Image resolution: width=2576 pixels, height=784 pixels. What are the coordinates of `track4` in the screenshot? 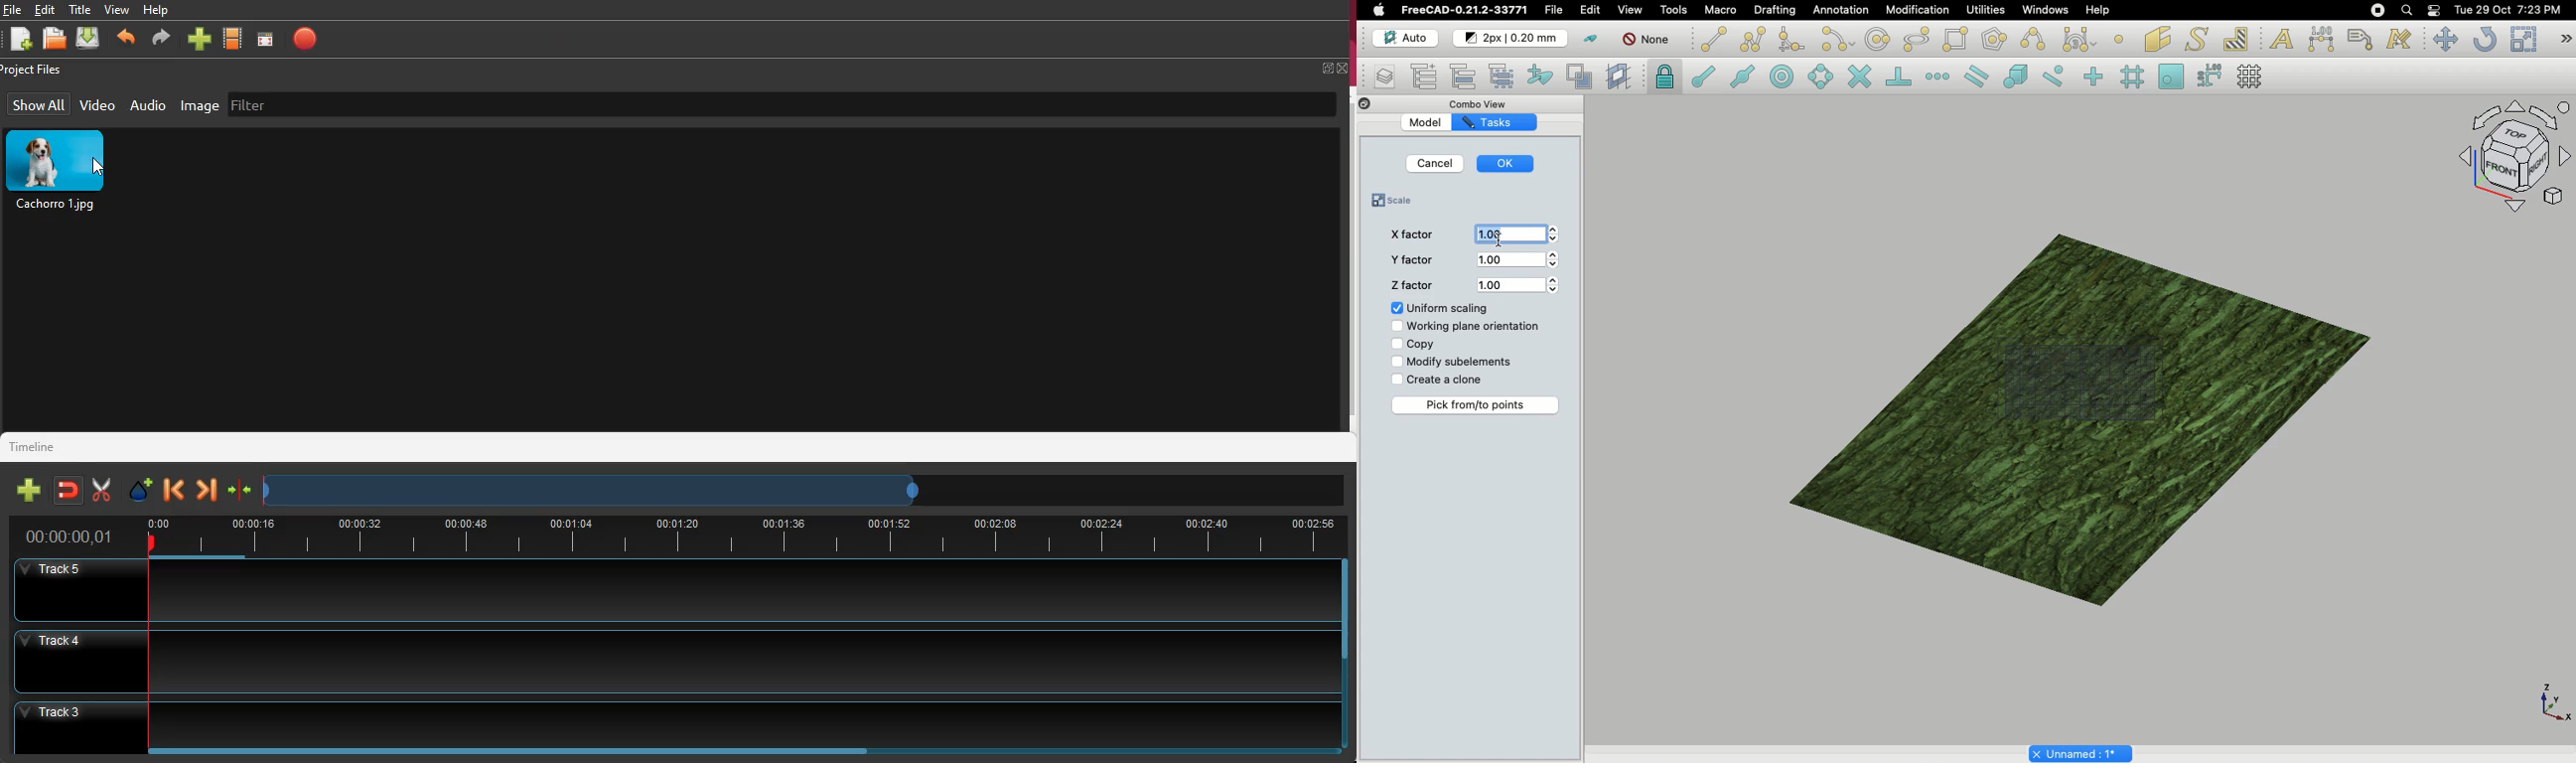 It's located at (664, 659).